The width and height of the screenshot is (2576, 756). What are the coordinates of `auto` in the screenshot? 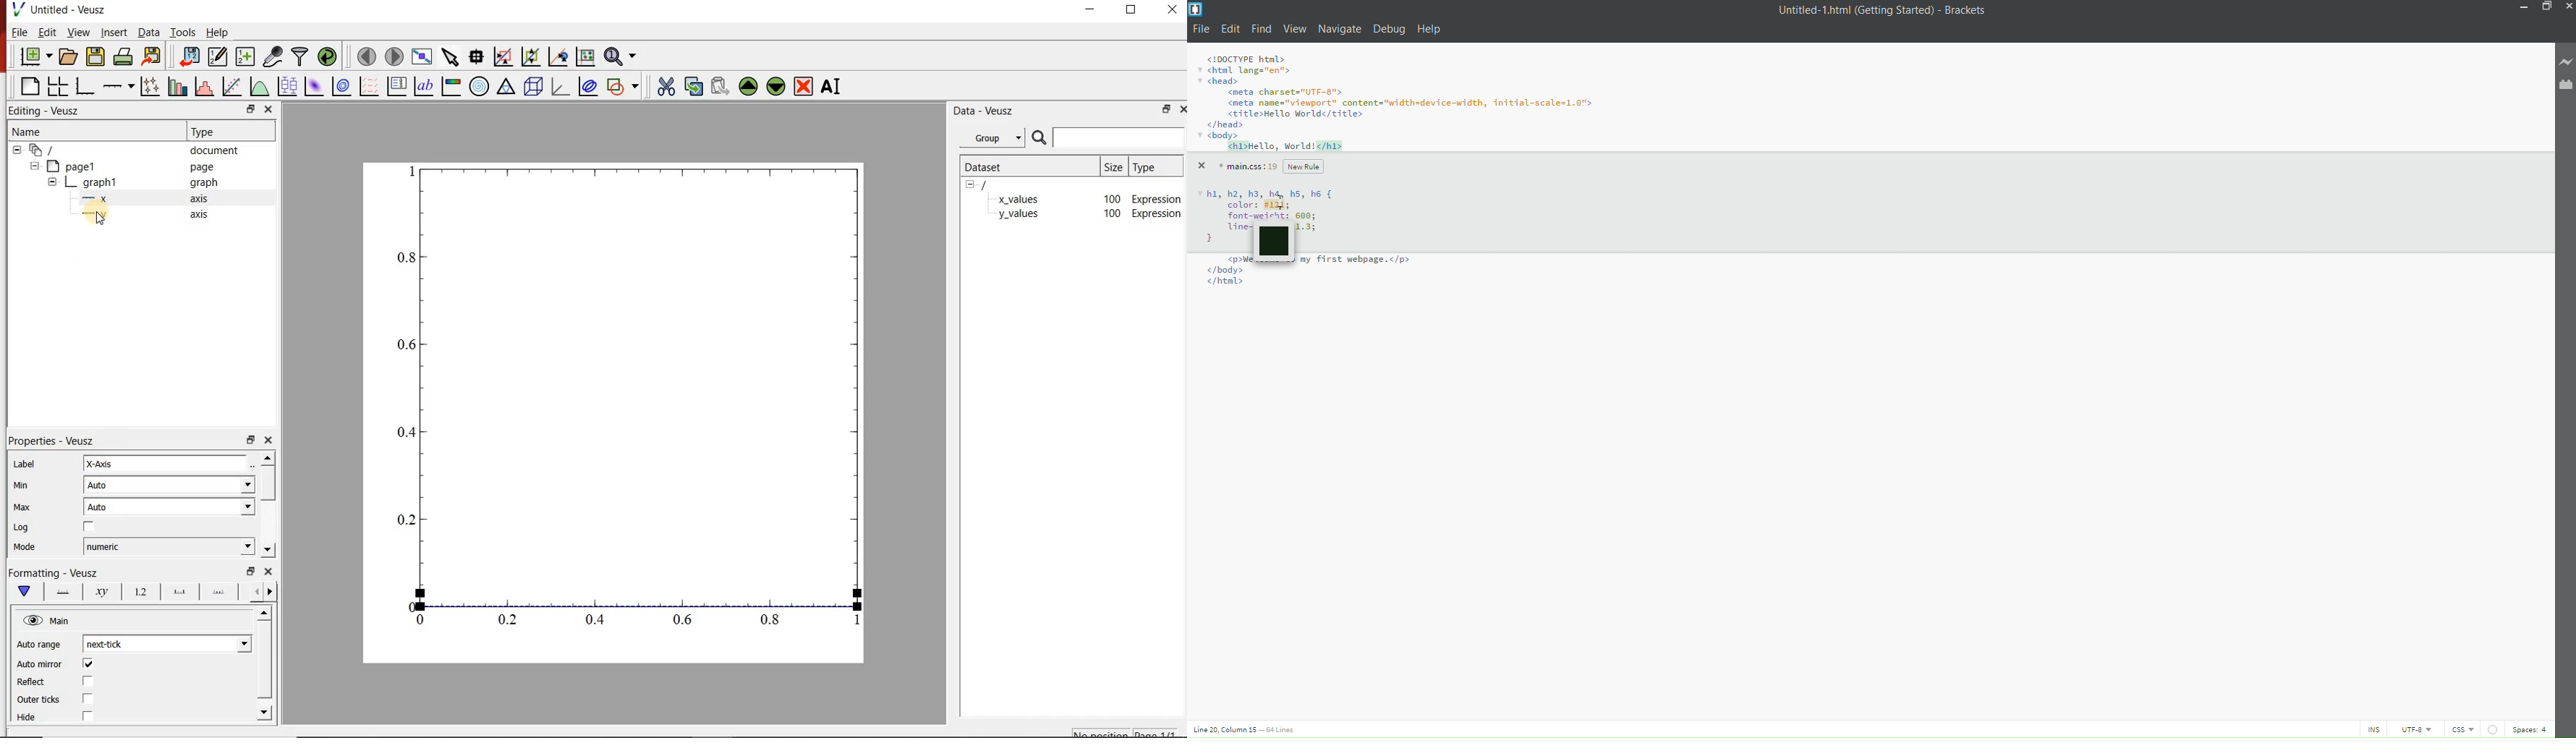 It's located at (170, 506).